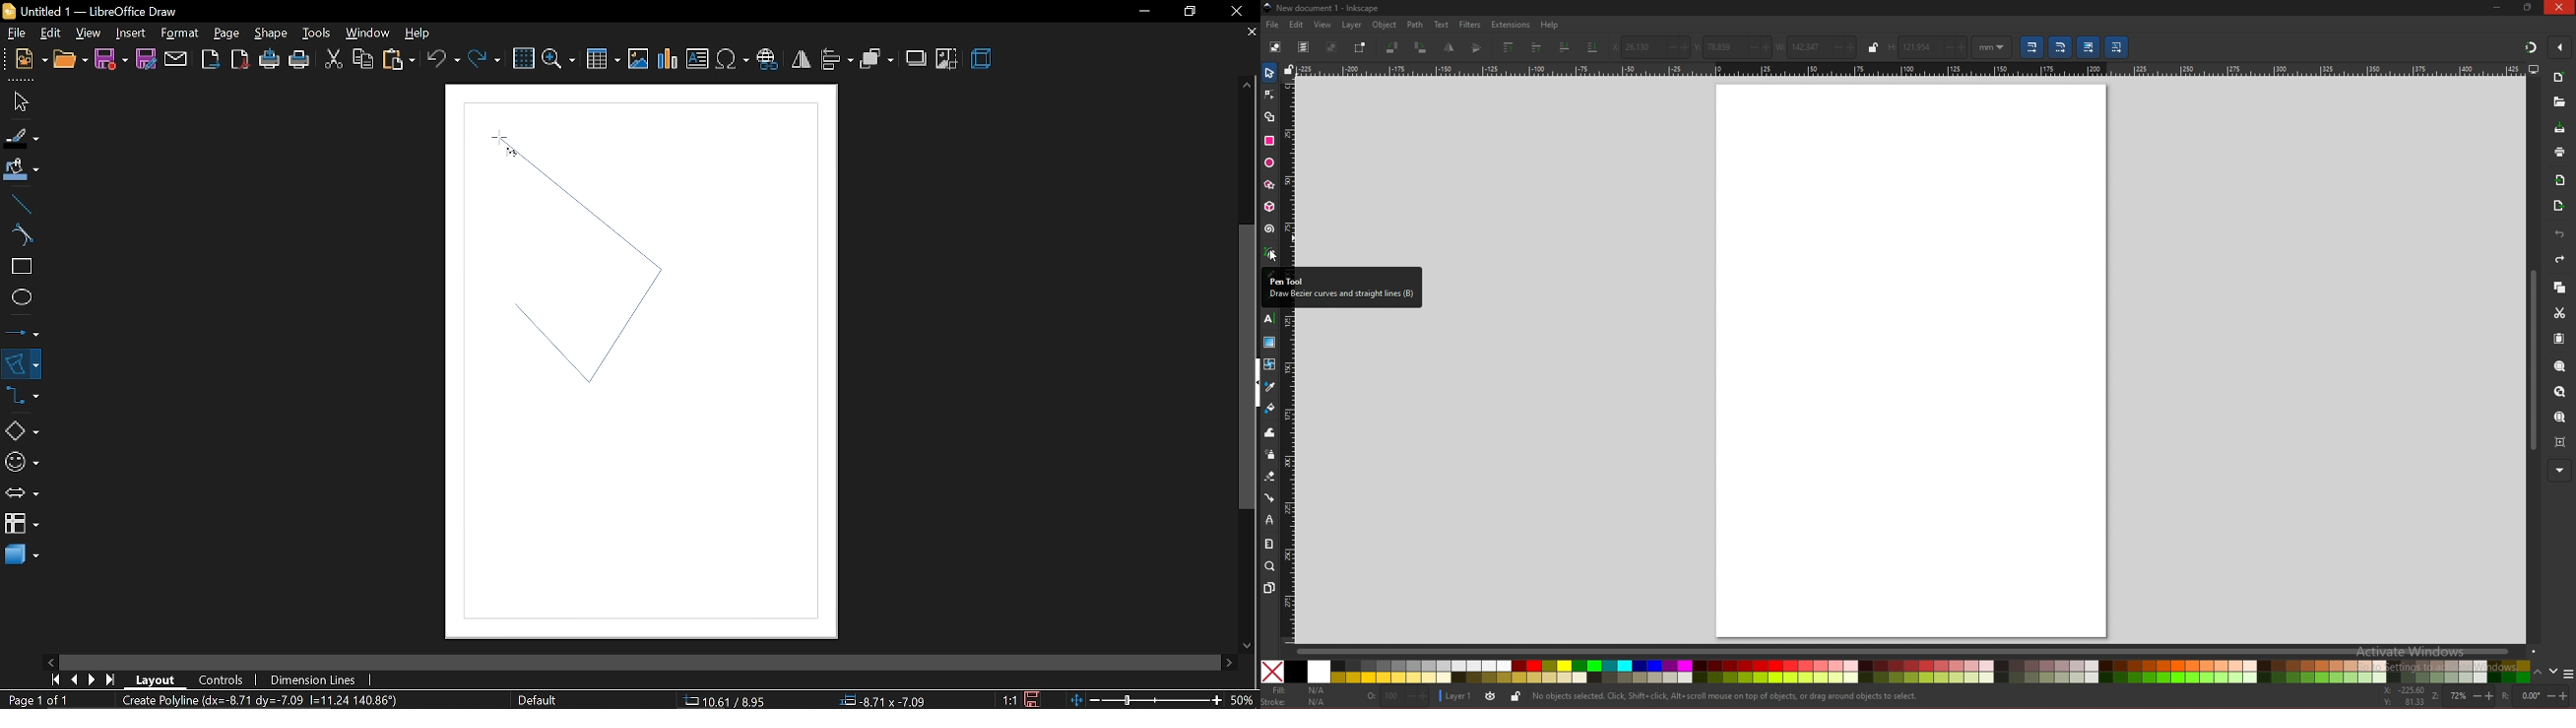  Describe the element at coordinates (1516, 696) in the screenshot. I see `lock` at that location.